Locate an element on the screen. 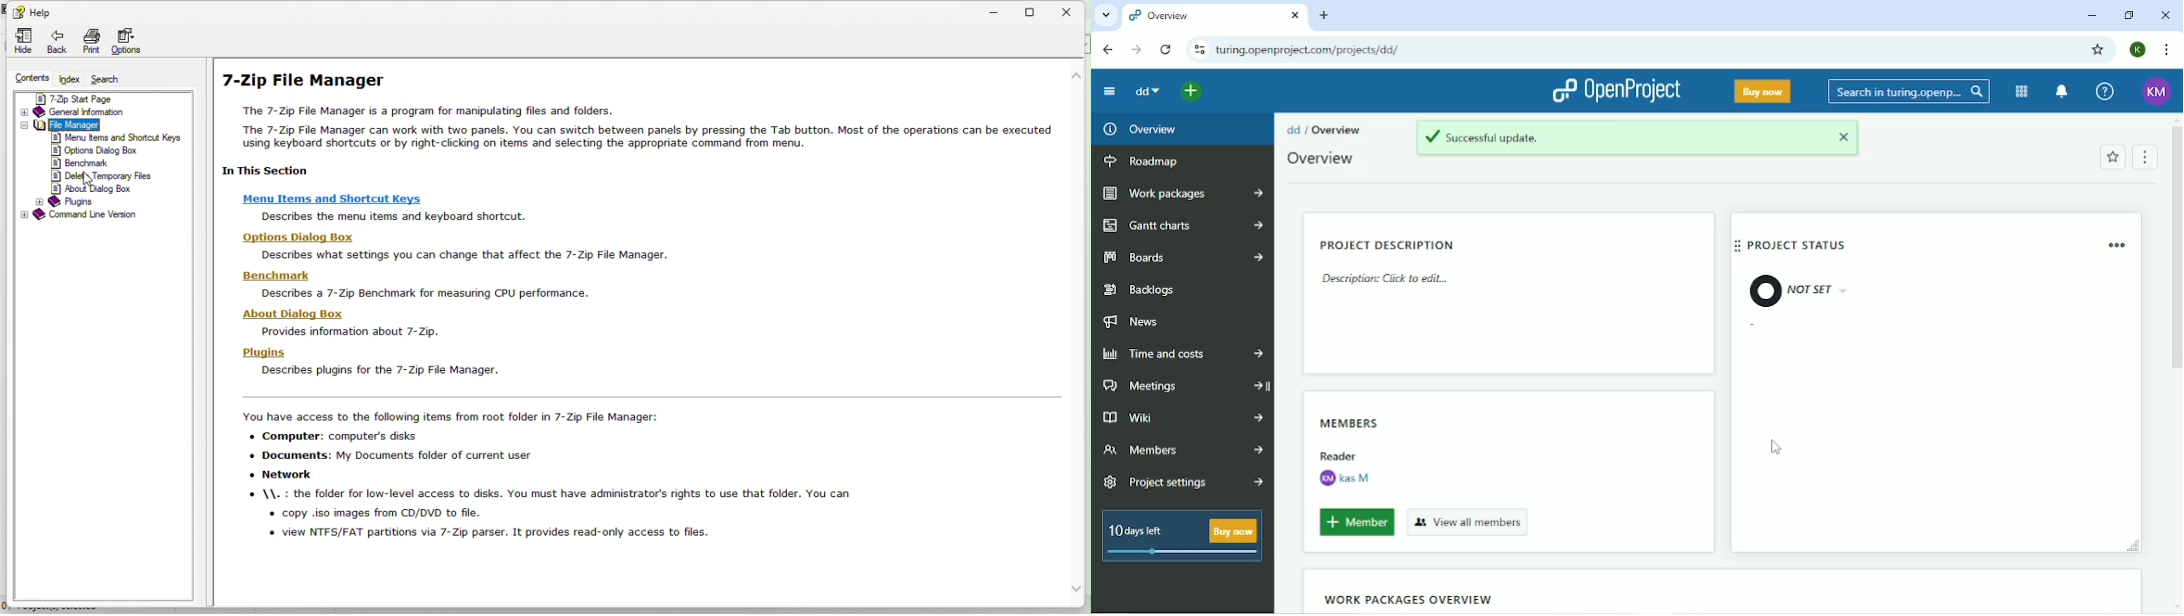 The width and height of the screenshot is (2184, 616). dd is located at coordinates (1294, 129).